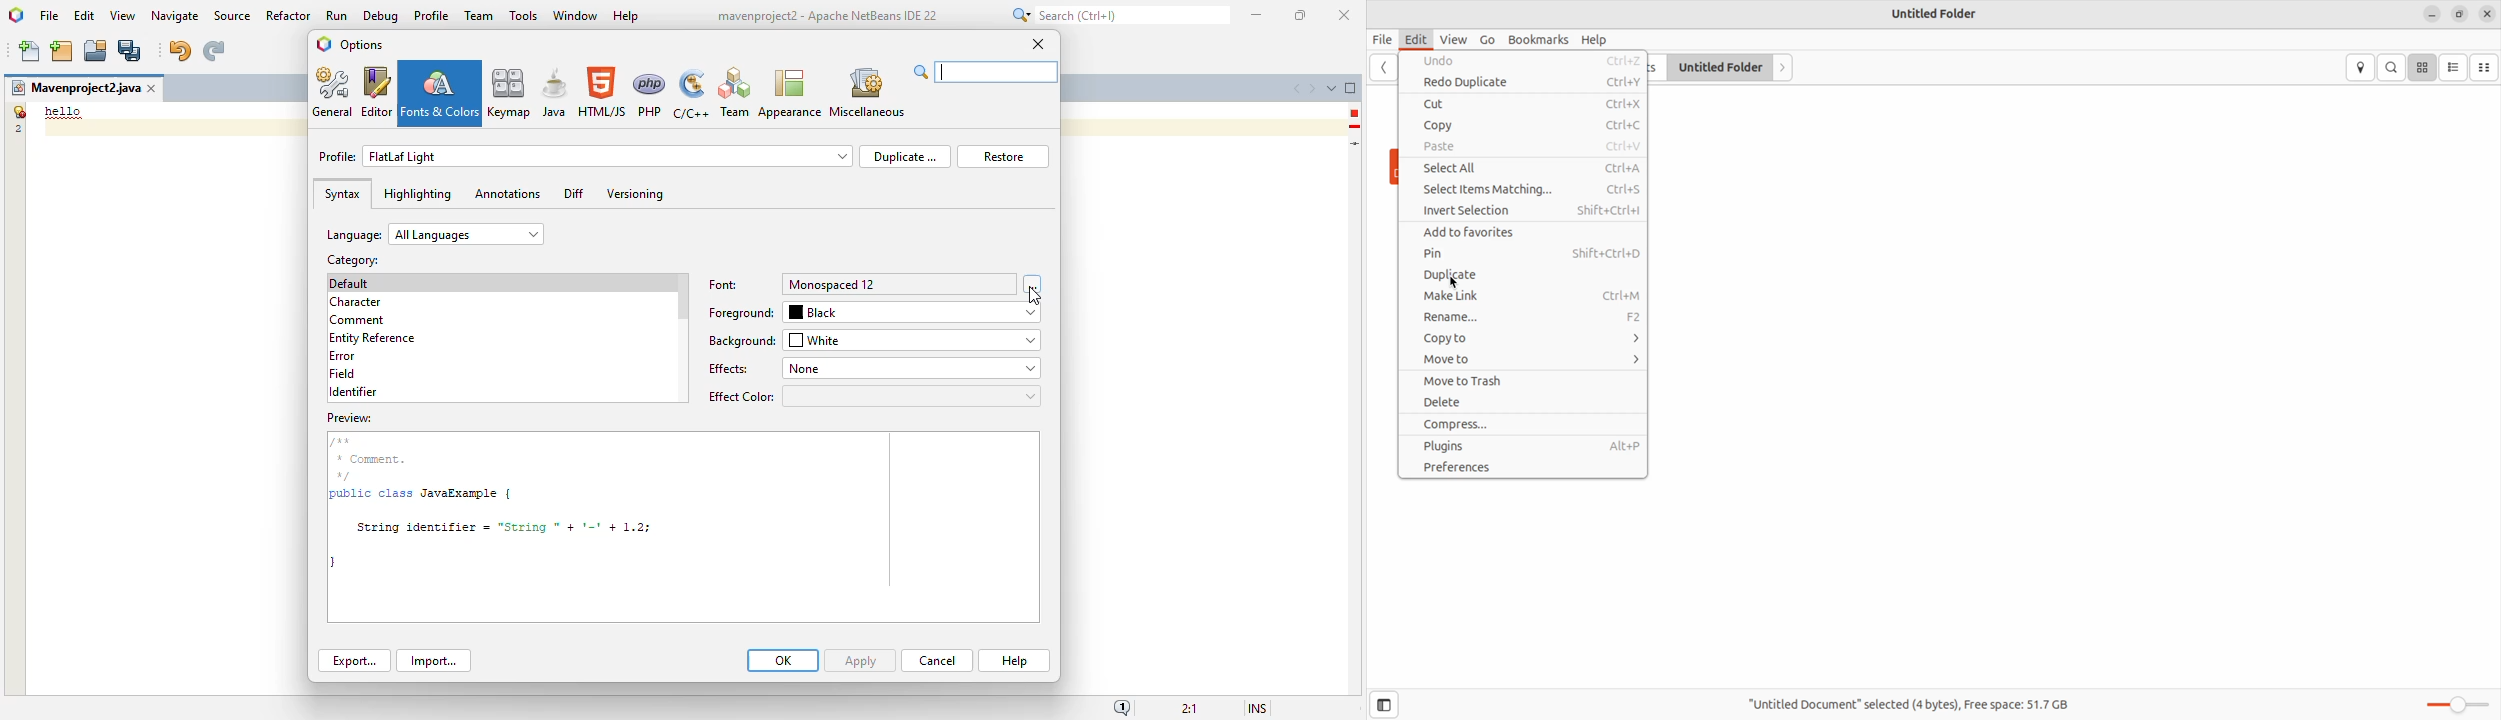 Image resolution: width=2520 pixels, height=728 pixels. I want to click on OK, so click(783, 660).